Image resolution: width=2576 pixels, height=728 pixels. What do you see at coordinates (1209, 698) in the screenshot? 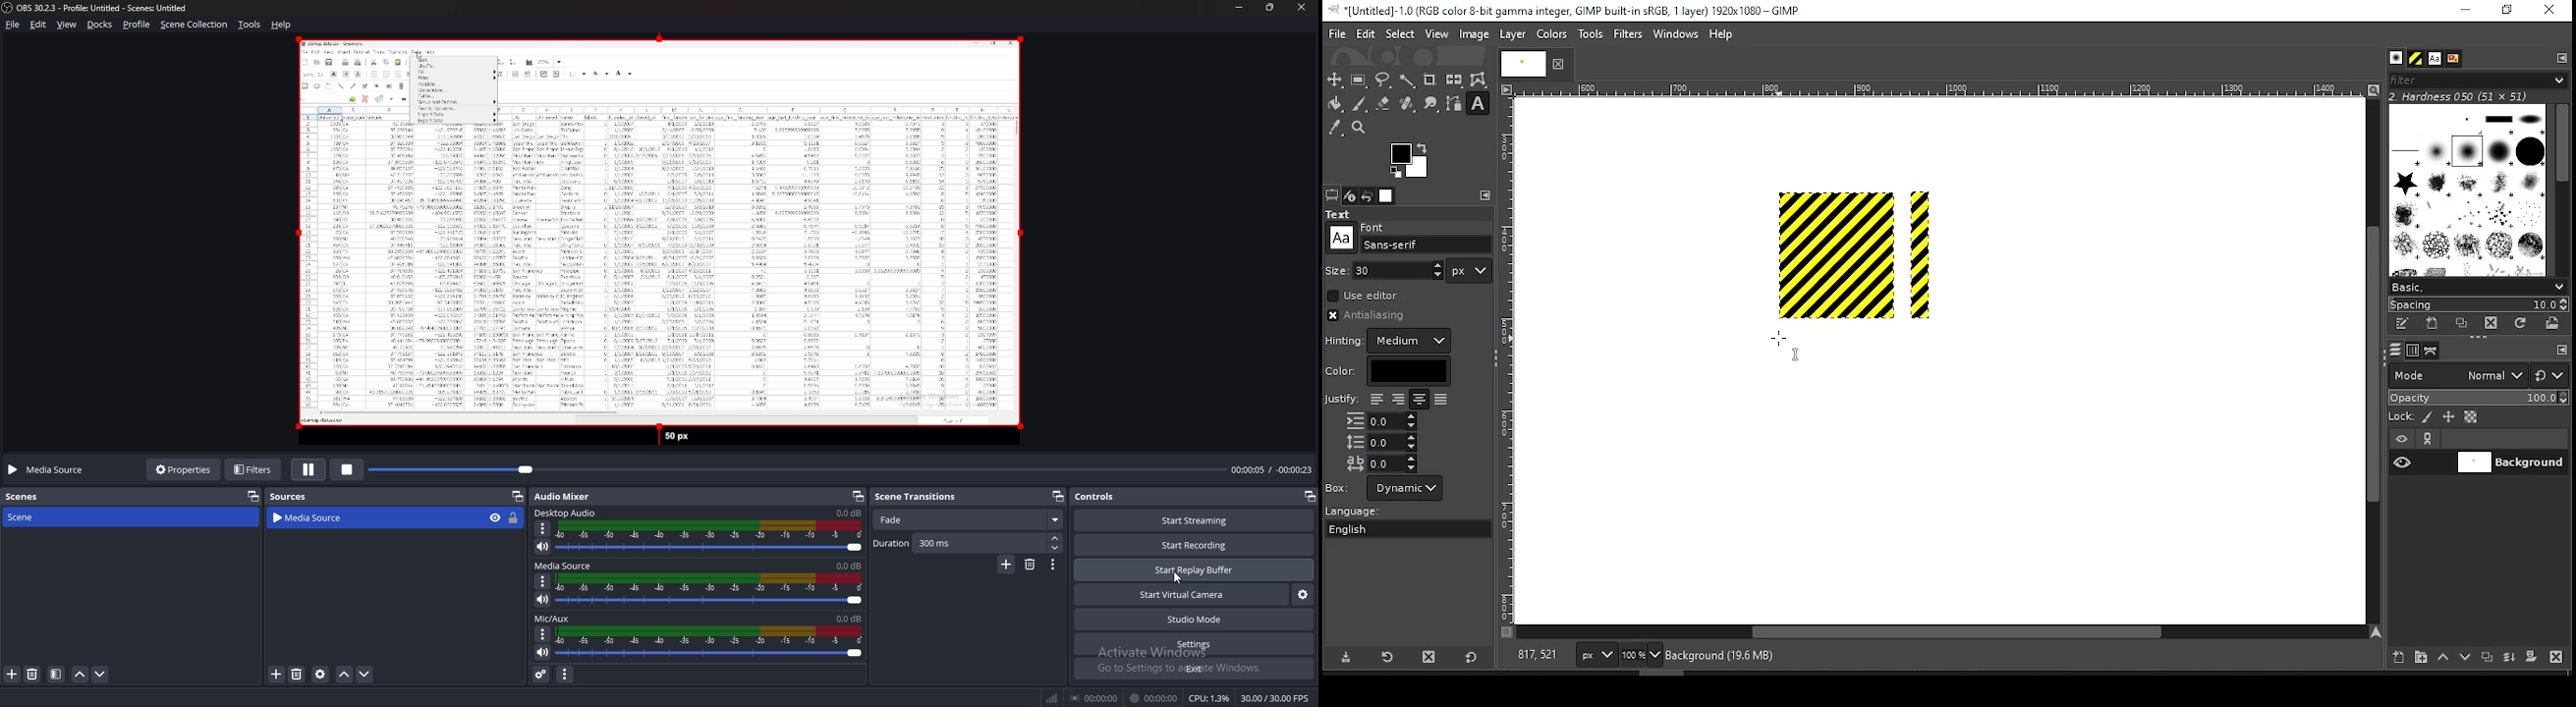
I see `CPU: 1.3%` at bounding box center [1209, 698].